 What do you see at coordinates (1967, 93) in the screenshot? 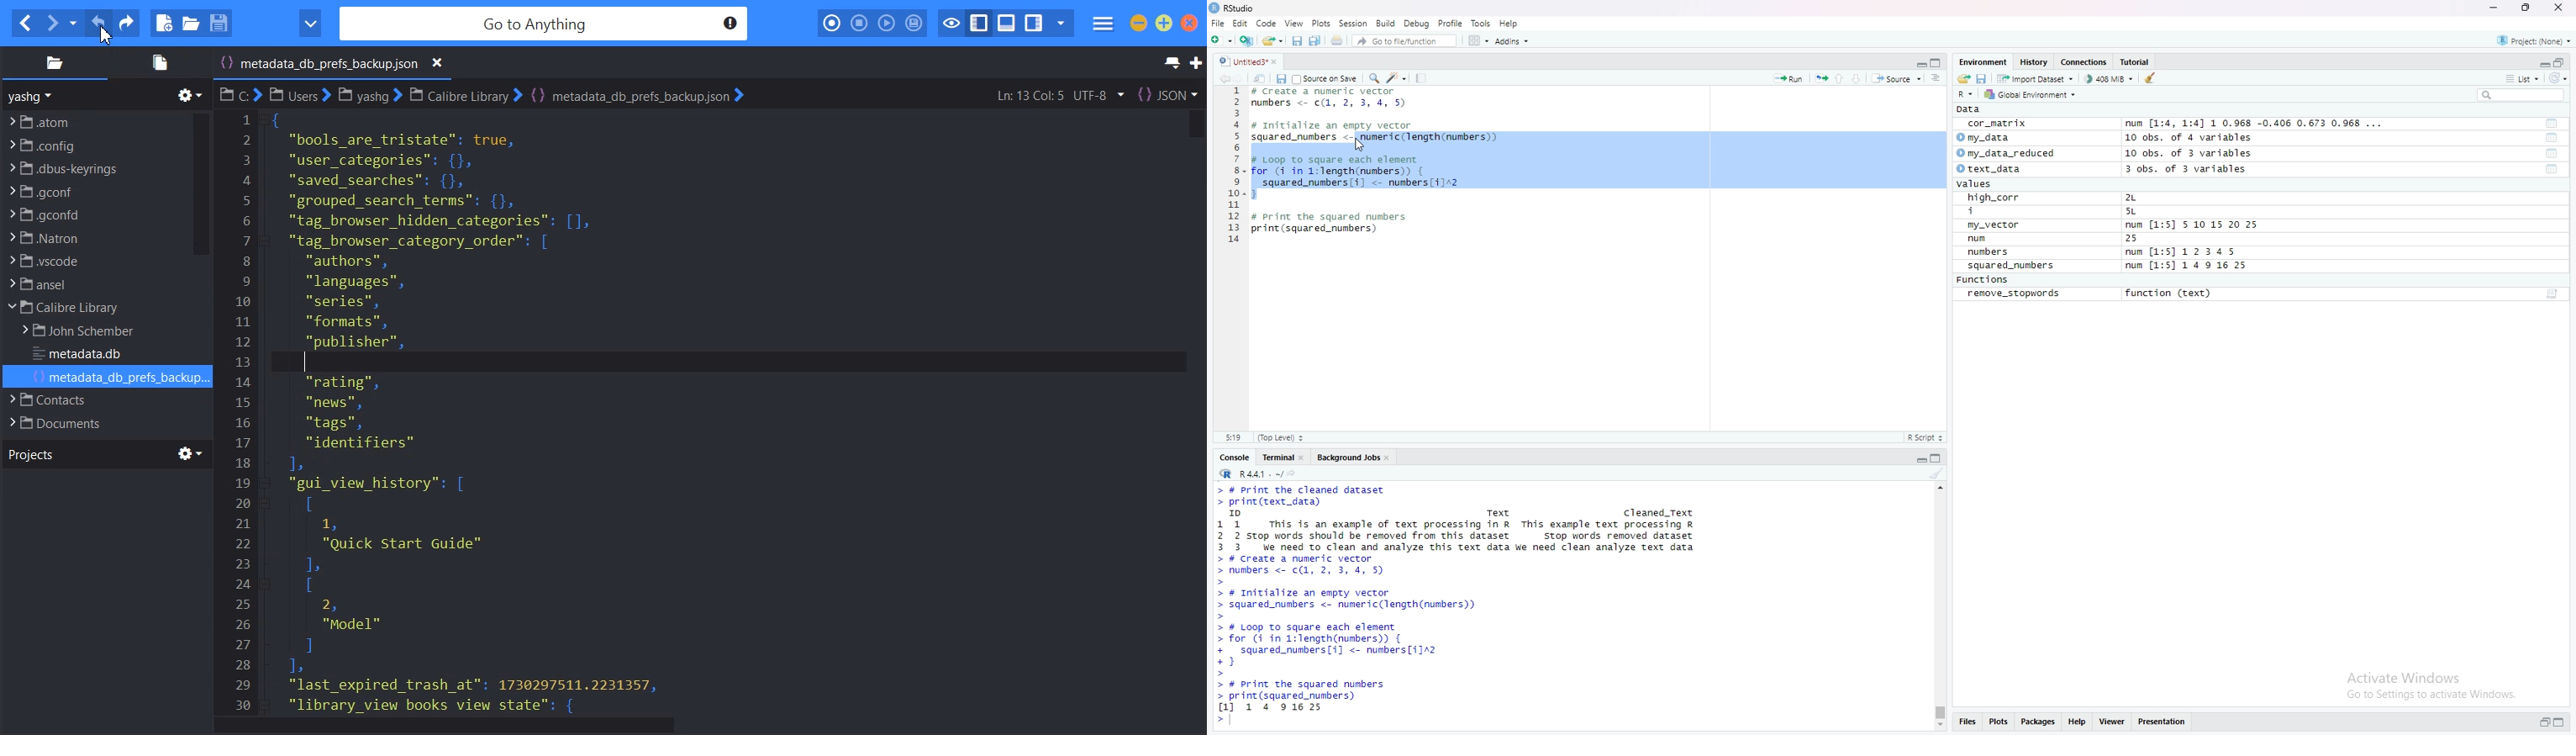
I see `R` at bounding box center [1967, 93].